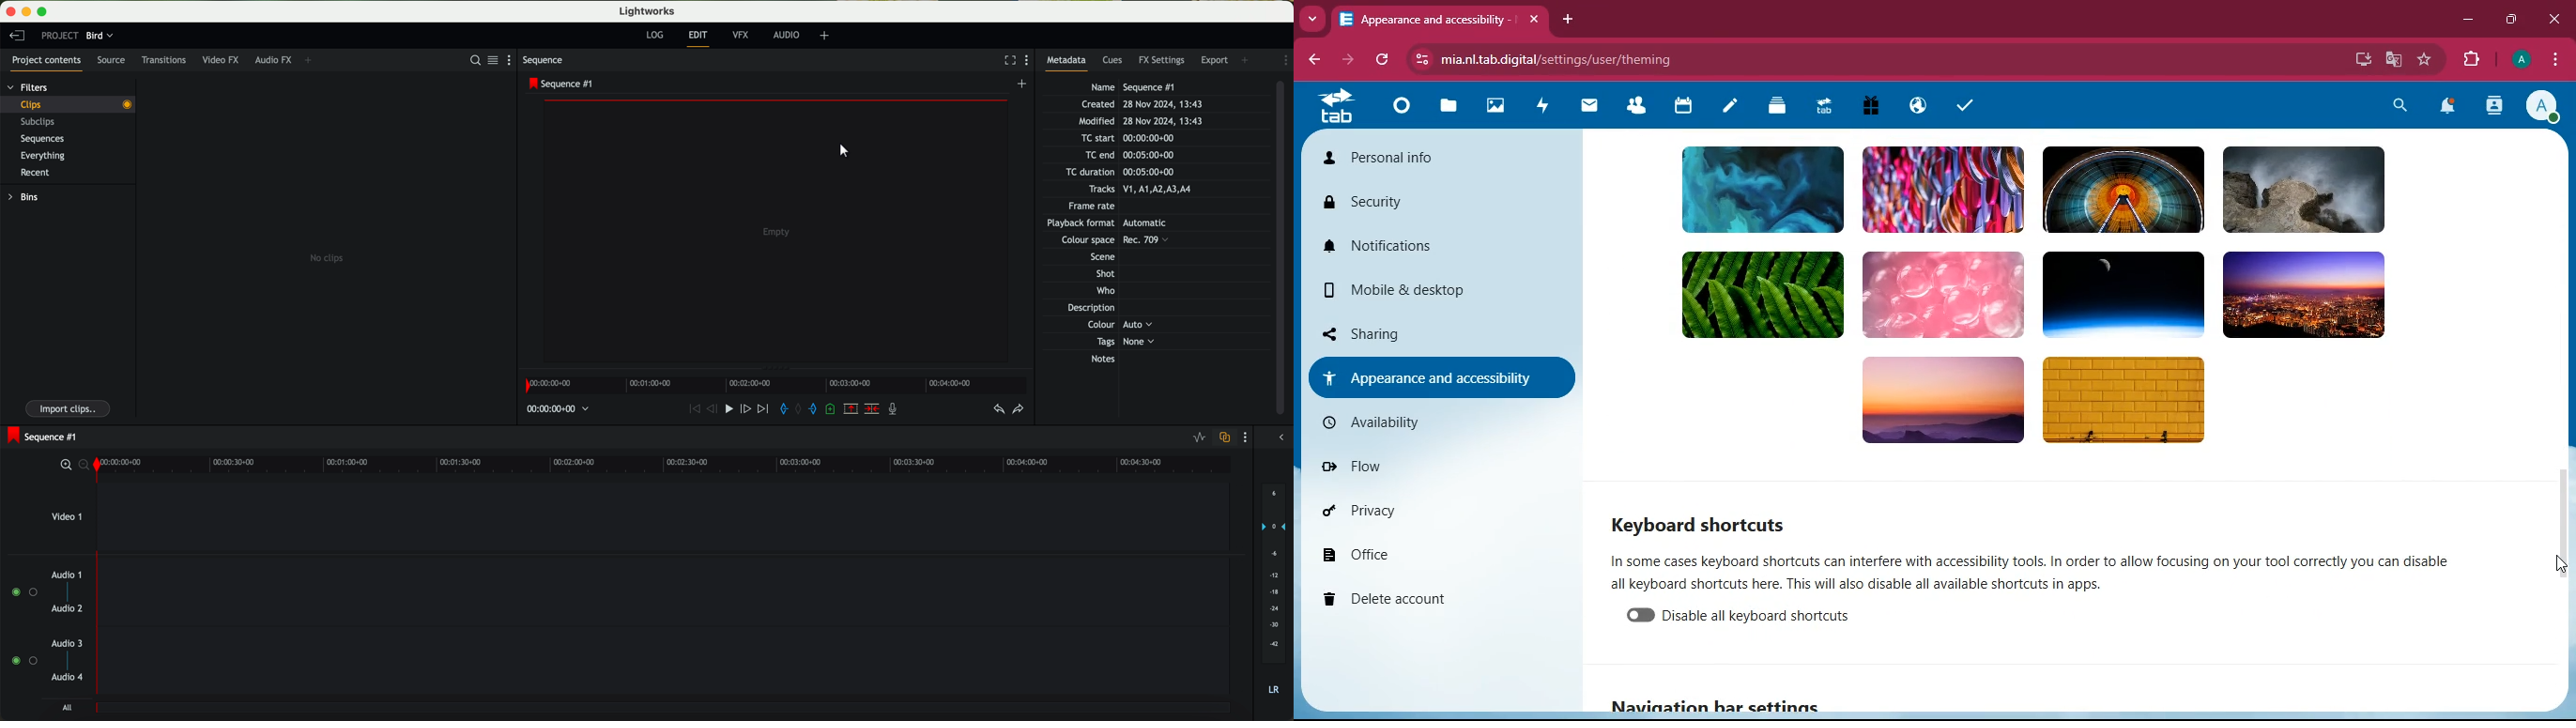 Image resolution: width=2576 pixels, height=728 pixels. I want to click on keyboard, so click(1704, 521).